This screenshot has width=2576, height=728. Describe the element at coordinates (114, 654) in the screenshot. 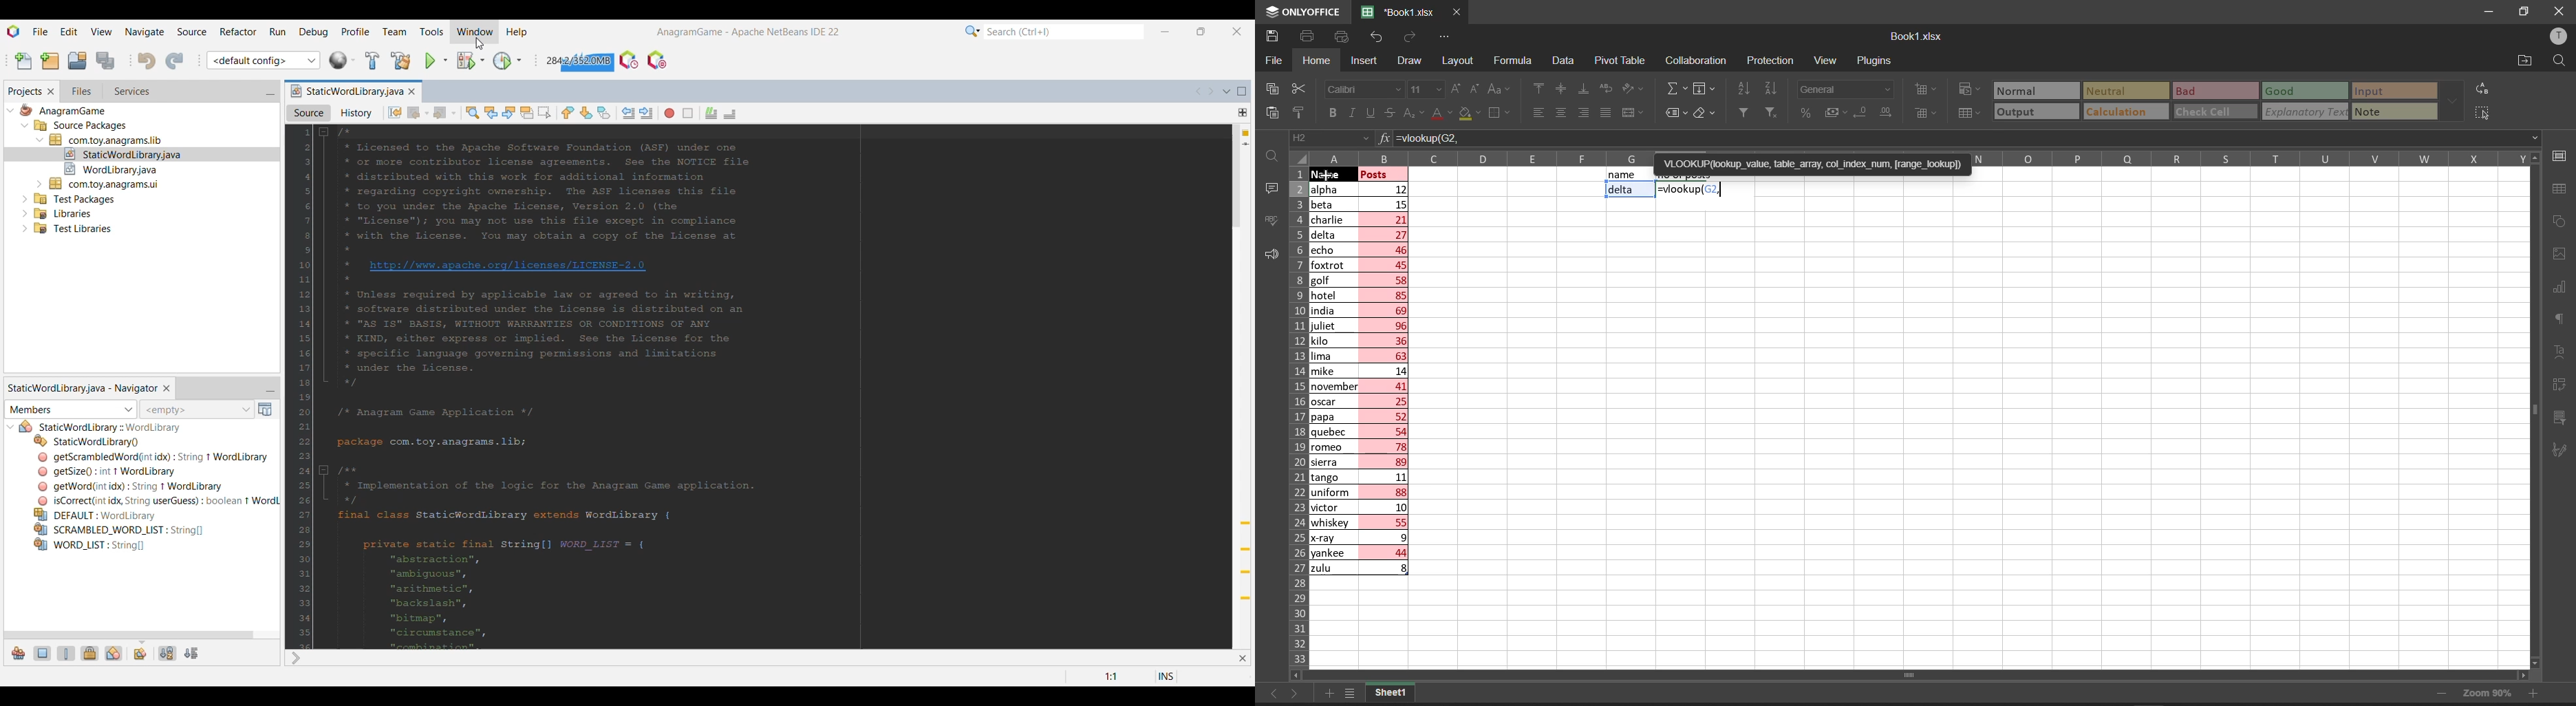

I see `Show inner classes` at that location.